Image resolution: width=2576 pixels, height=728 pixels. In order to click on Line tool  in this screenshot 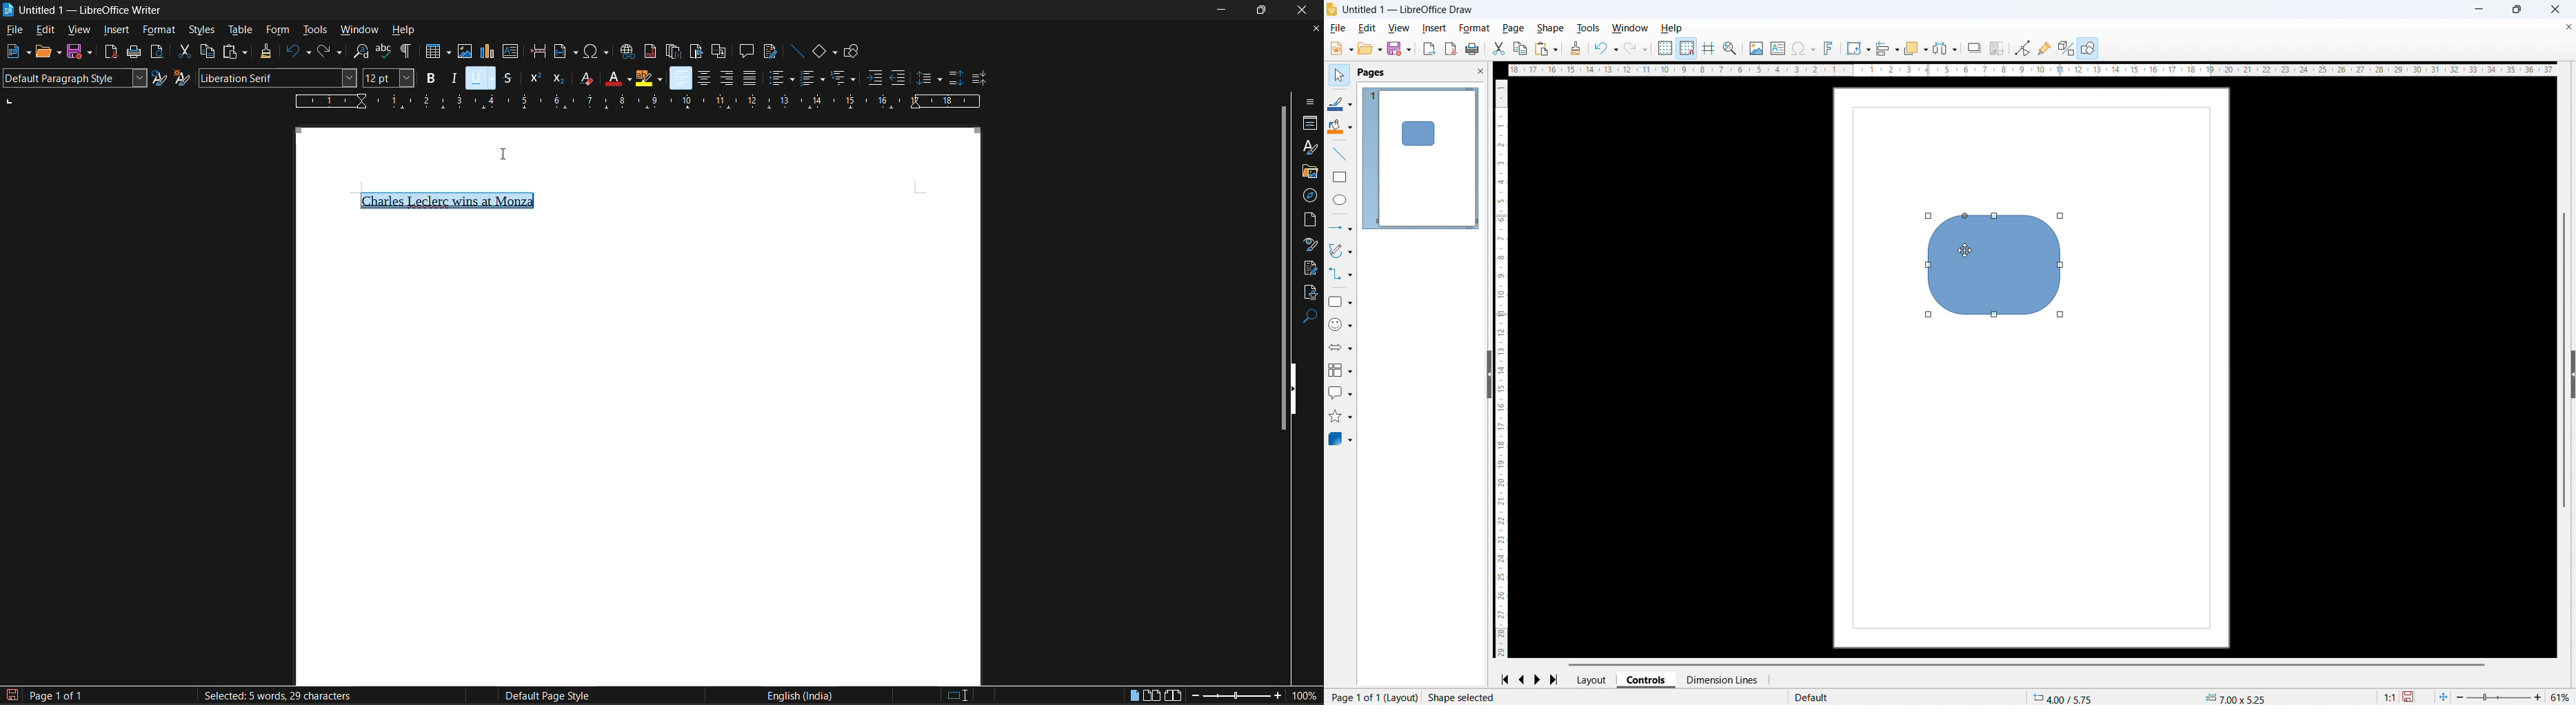, I will do `click(1338, 154)`.